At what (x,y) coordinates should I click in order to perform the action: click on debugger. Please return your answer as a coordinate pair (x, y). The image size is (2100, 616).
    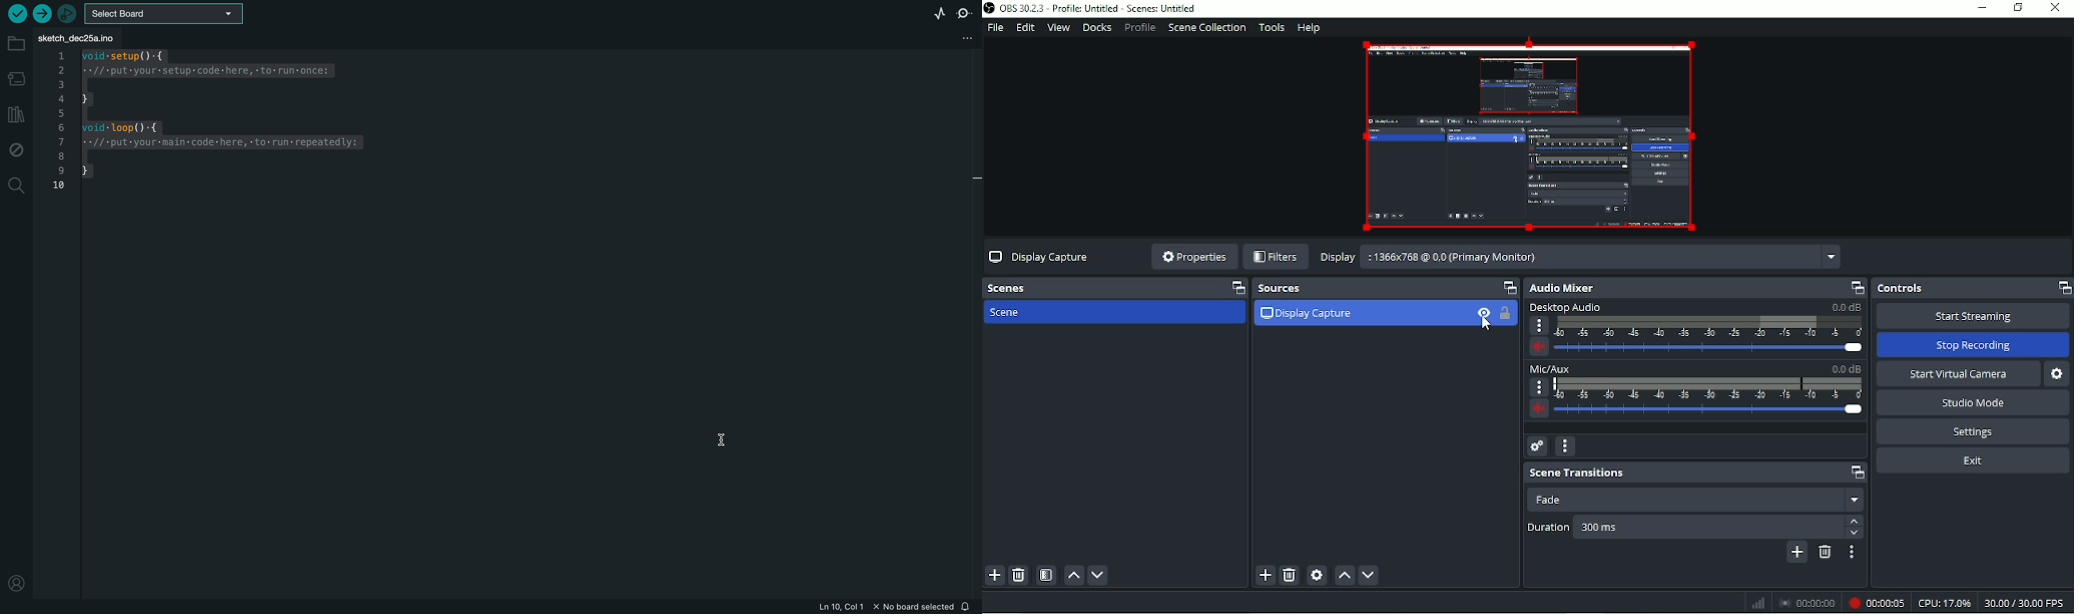
    Looking at the image, I should click on (67, 14).